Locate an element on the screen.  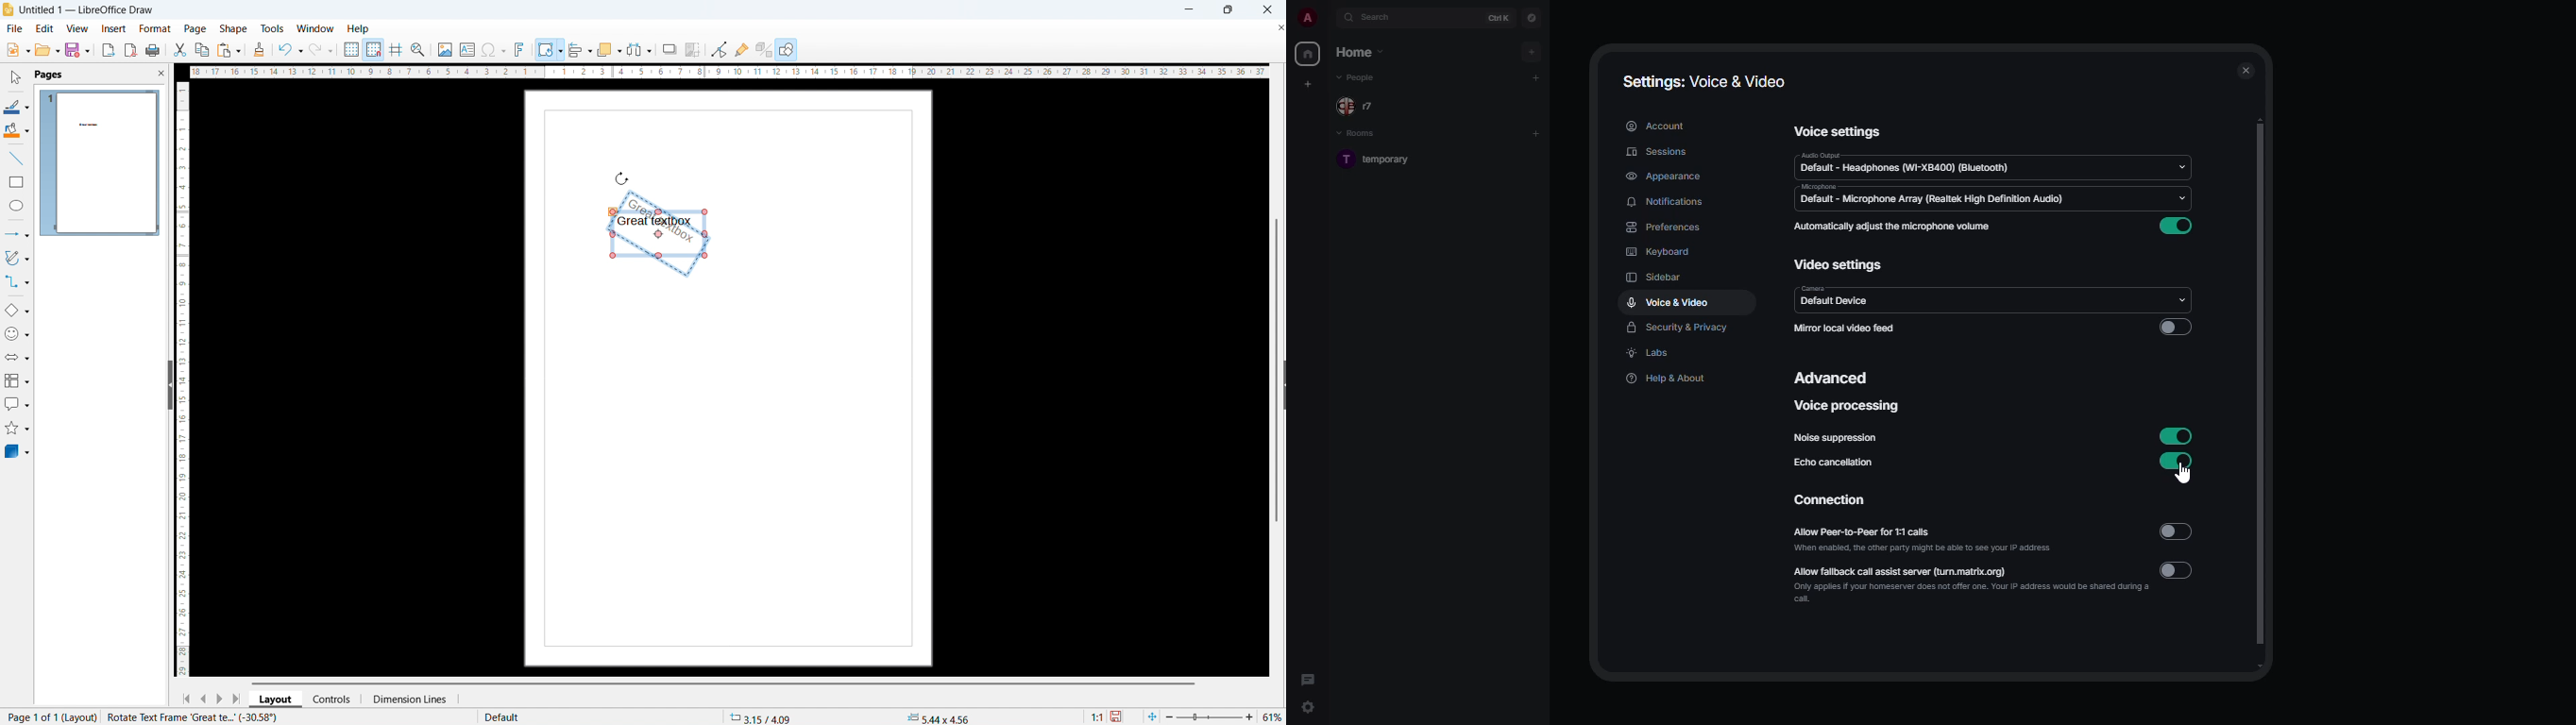
people is located at coordinates (1359, 107).